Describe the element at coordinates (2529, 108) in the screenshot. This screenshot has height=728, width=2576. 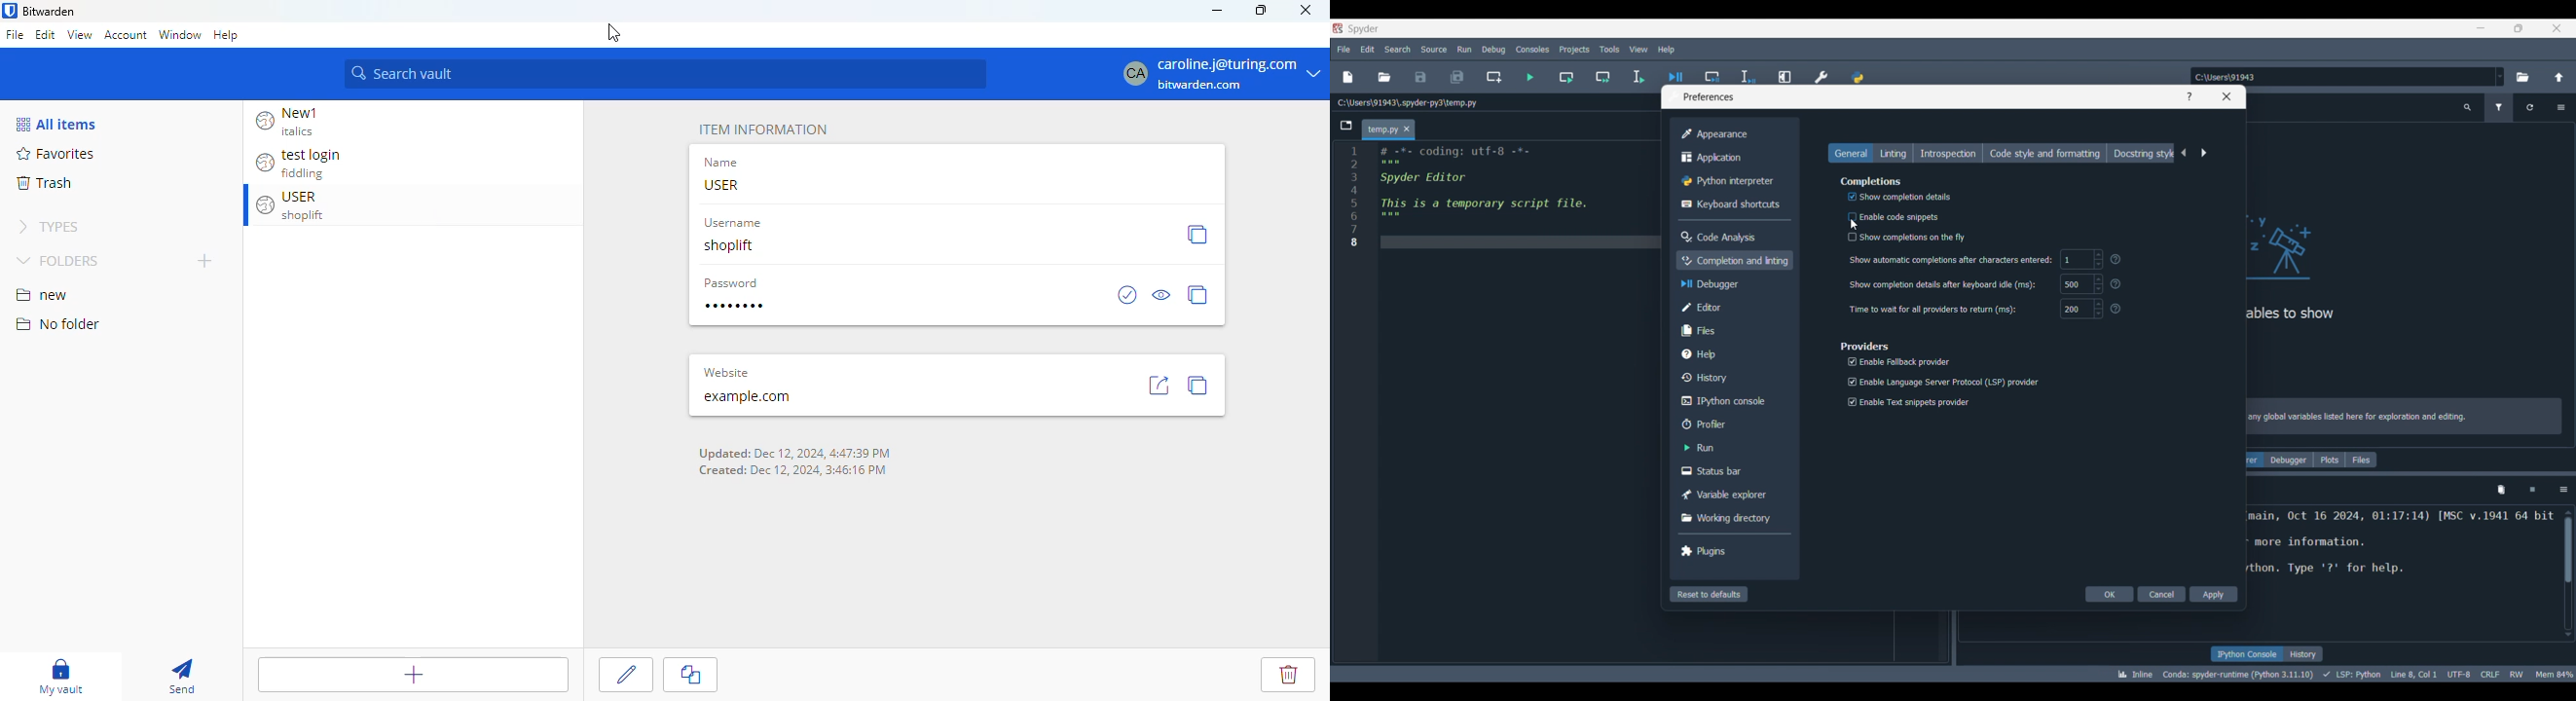
I see `Reload variables` at that location.